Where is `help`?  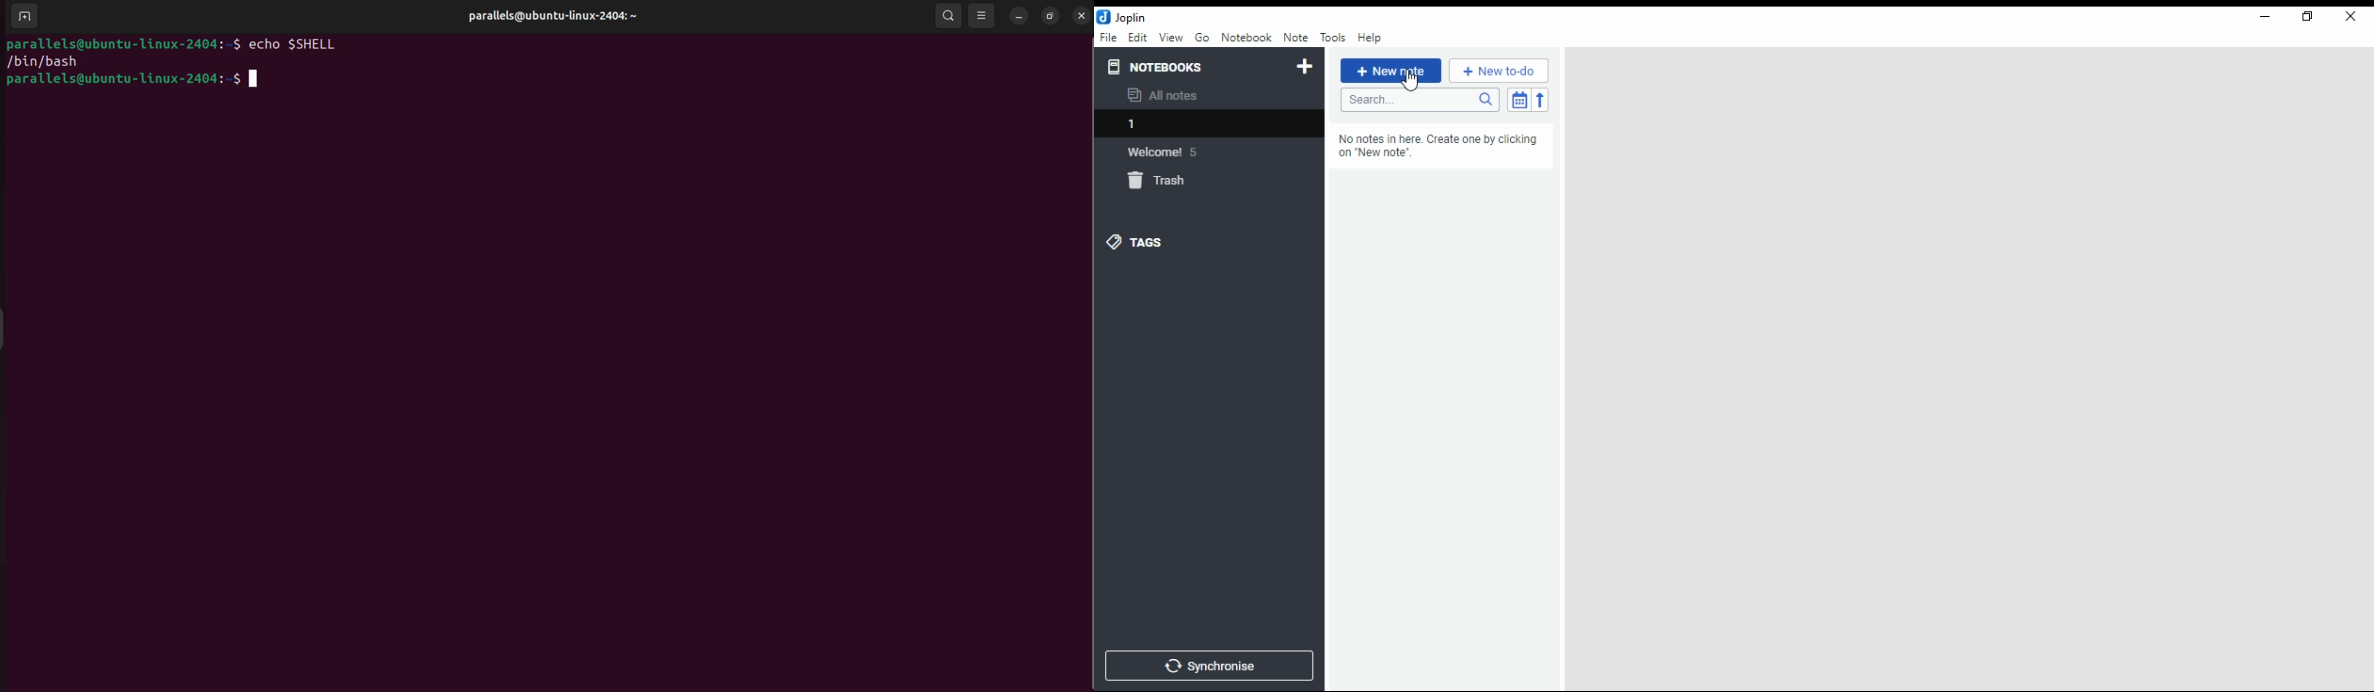
help is located at coordinates (1370, 38).